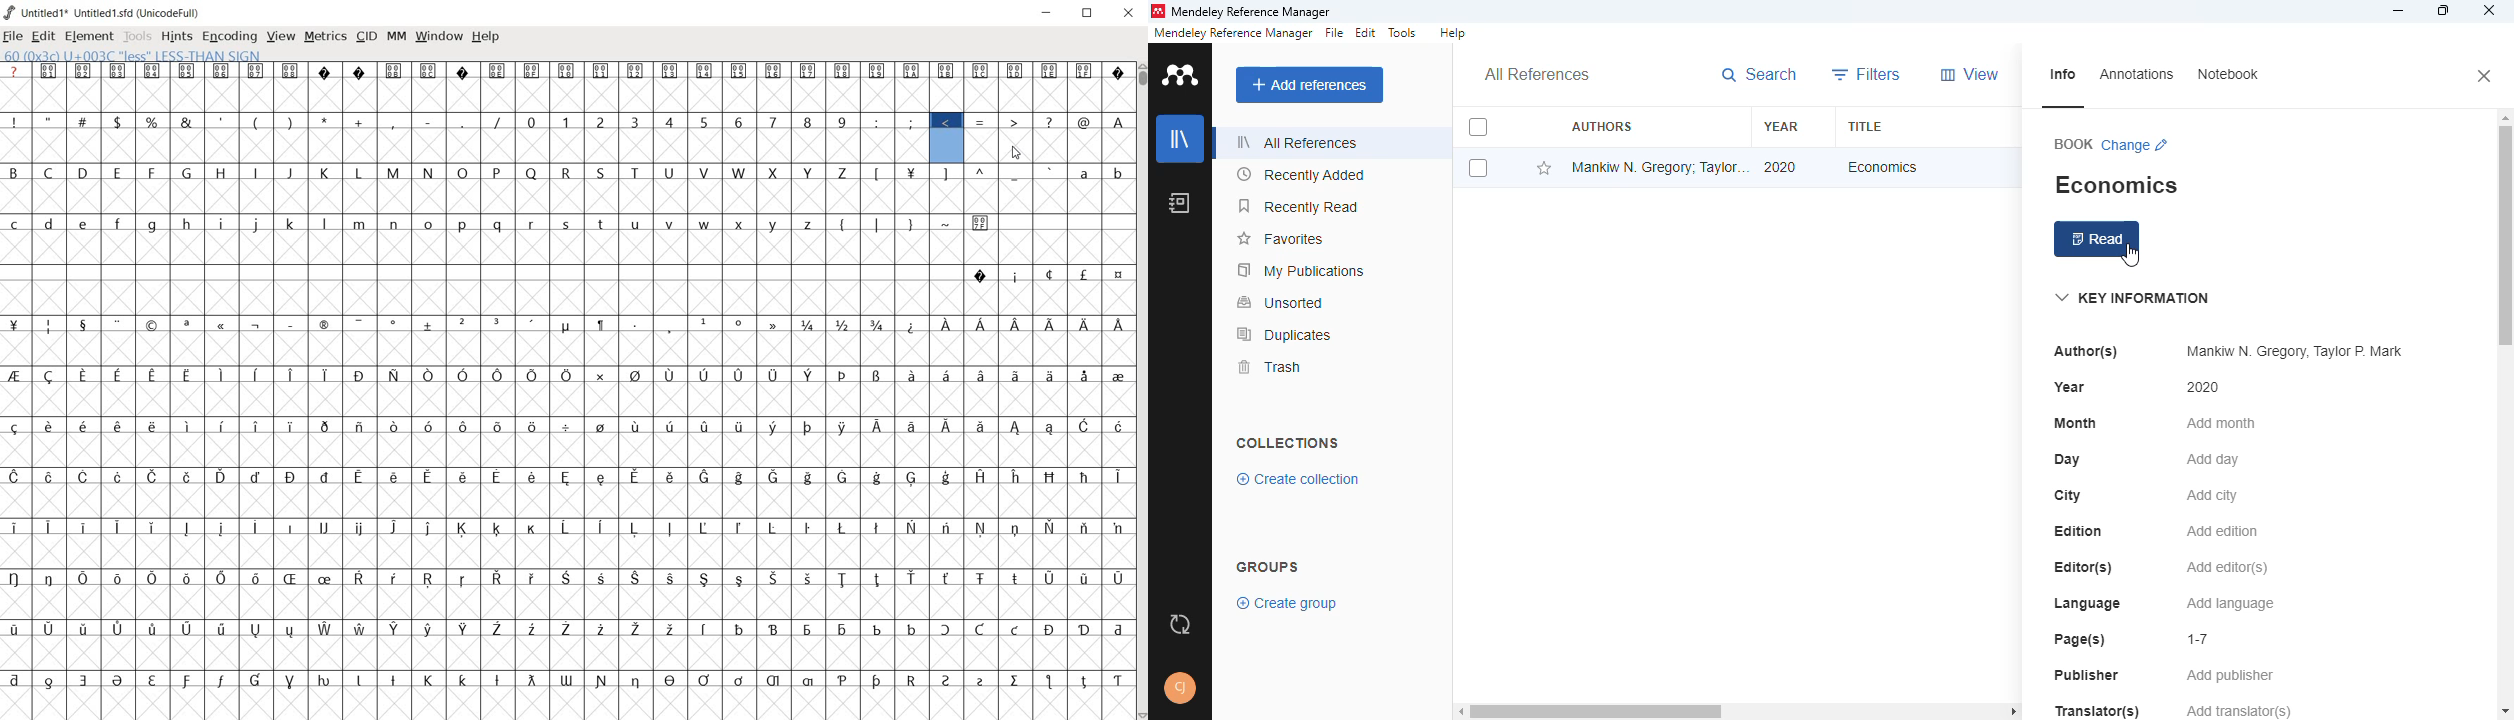 The width and height of the screenshot is (2520, 728). I want to click on filters, so click(1866, 74).